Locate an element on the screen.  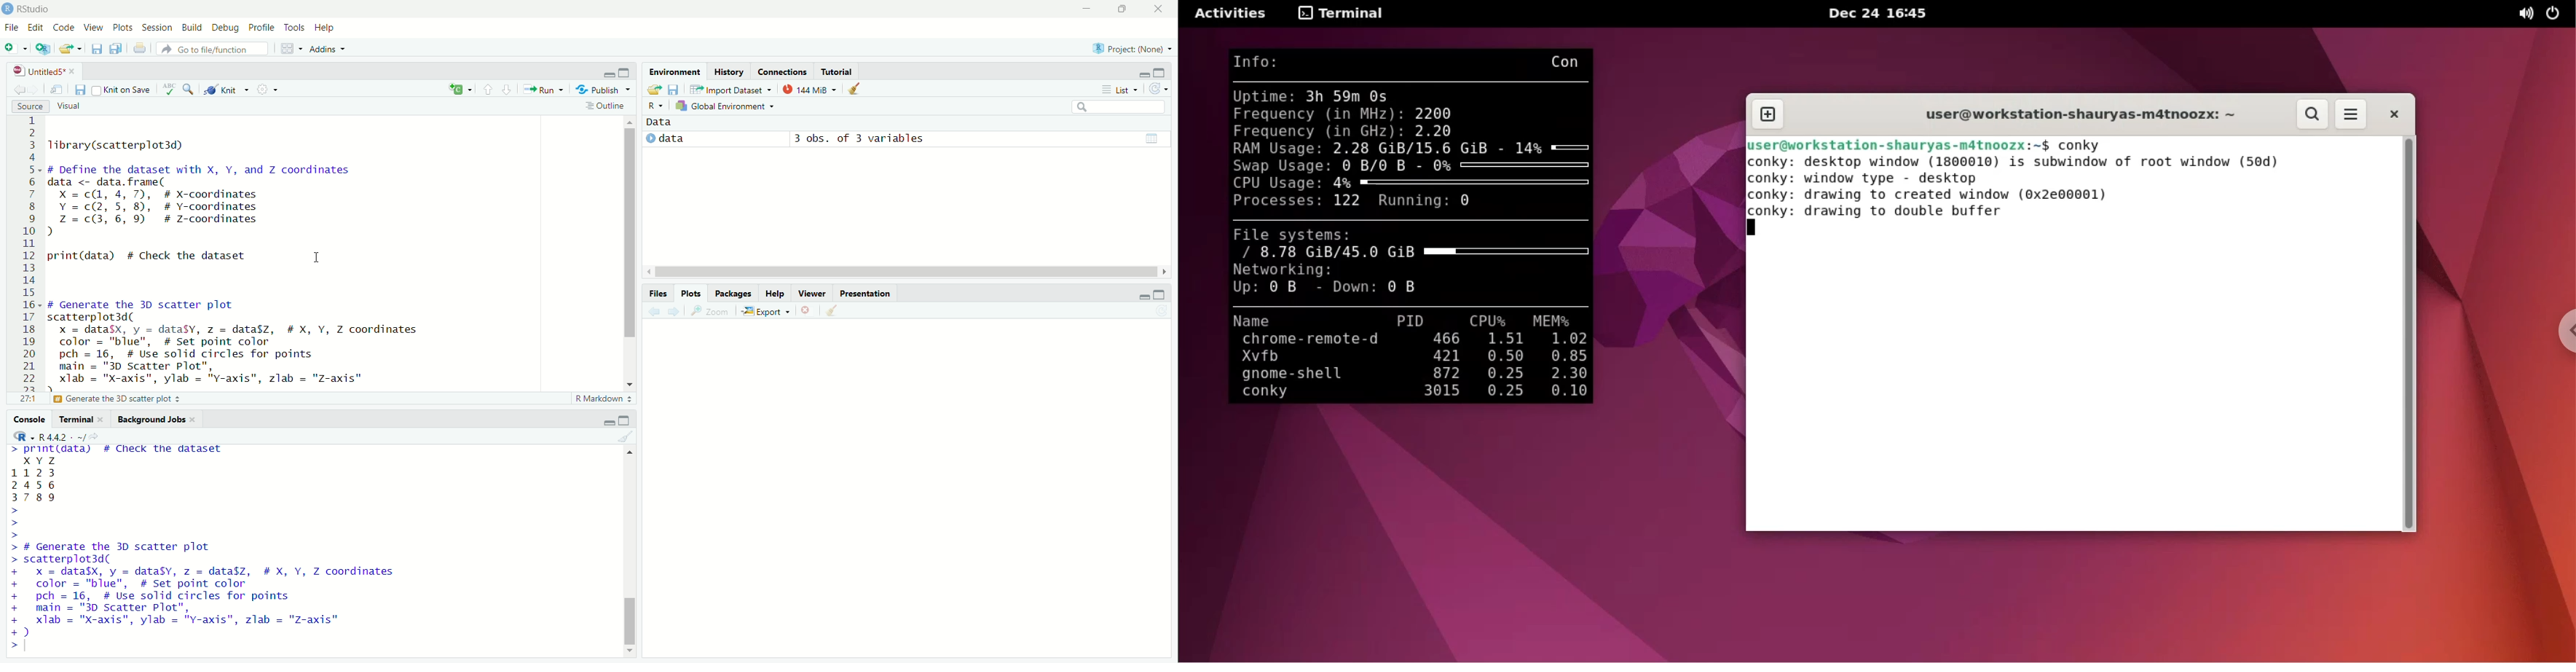
view a larger version of the plot in a new window is located at coordinates (712, 314).